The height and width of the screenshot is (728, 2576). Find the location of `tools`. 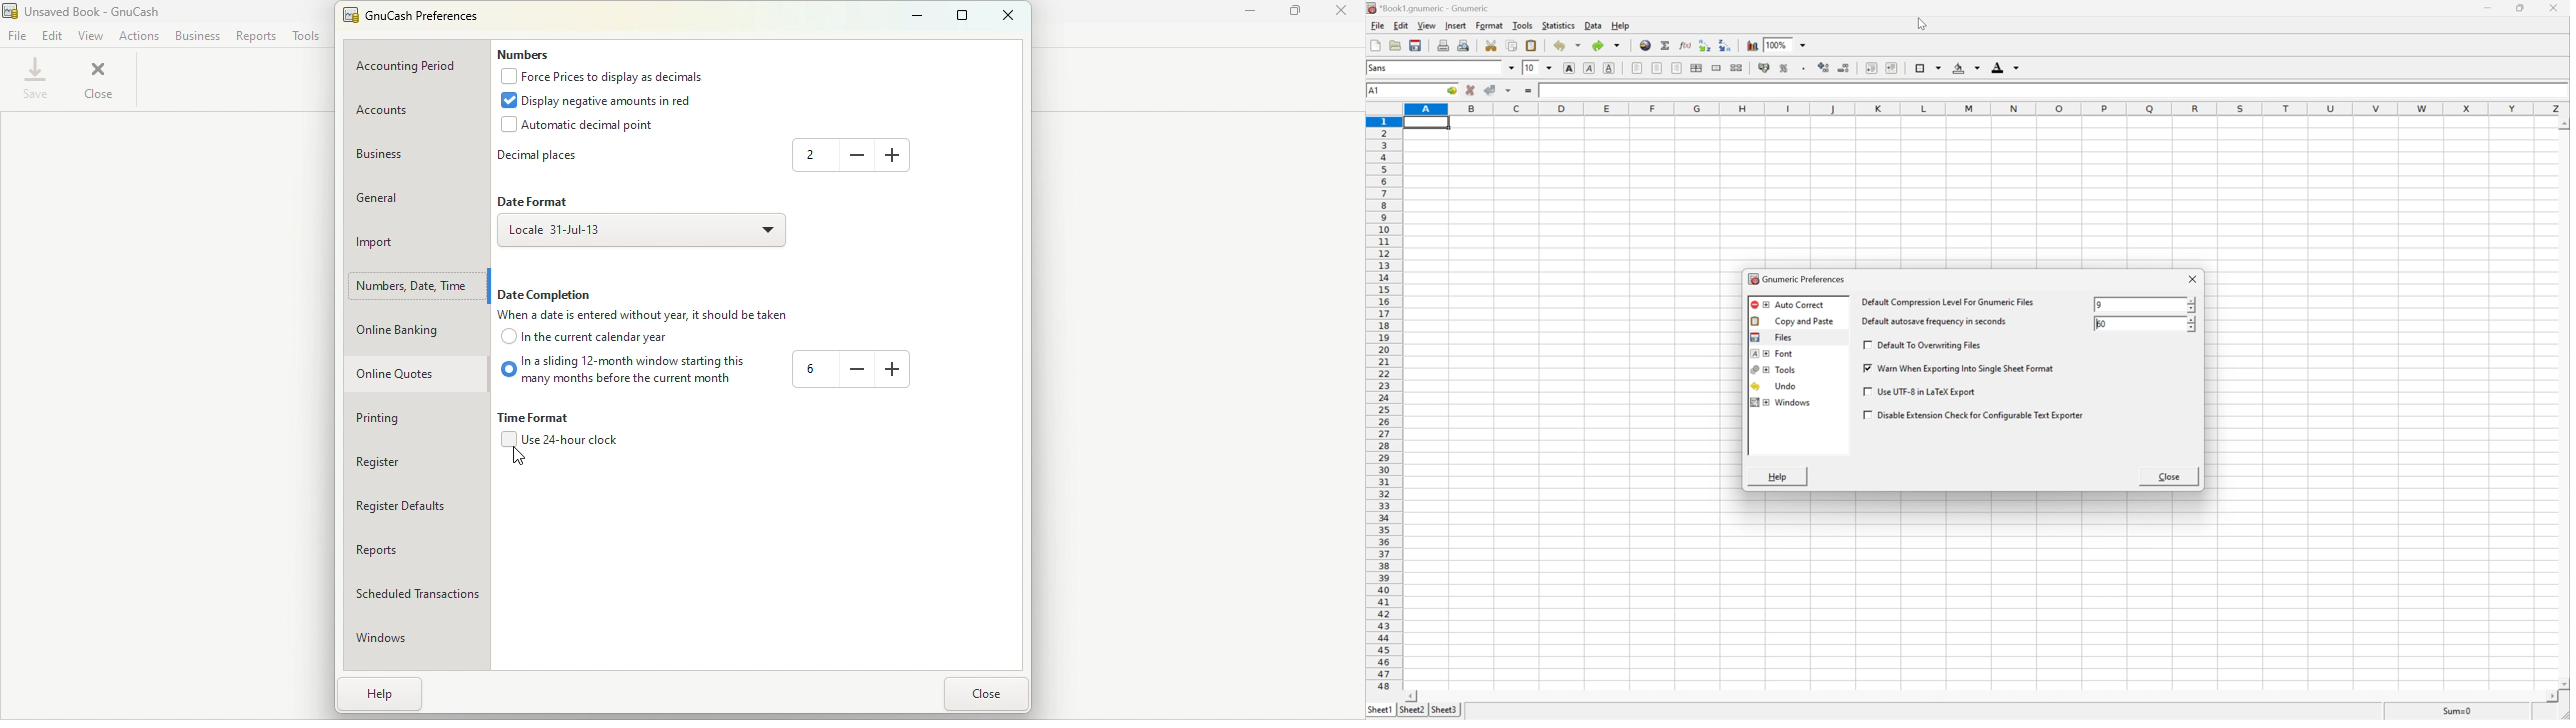

tools is located at coordinates (1521, 26).